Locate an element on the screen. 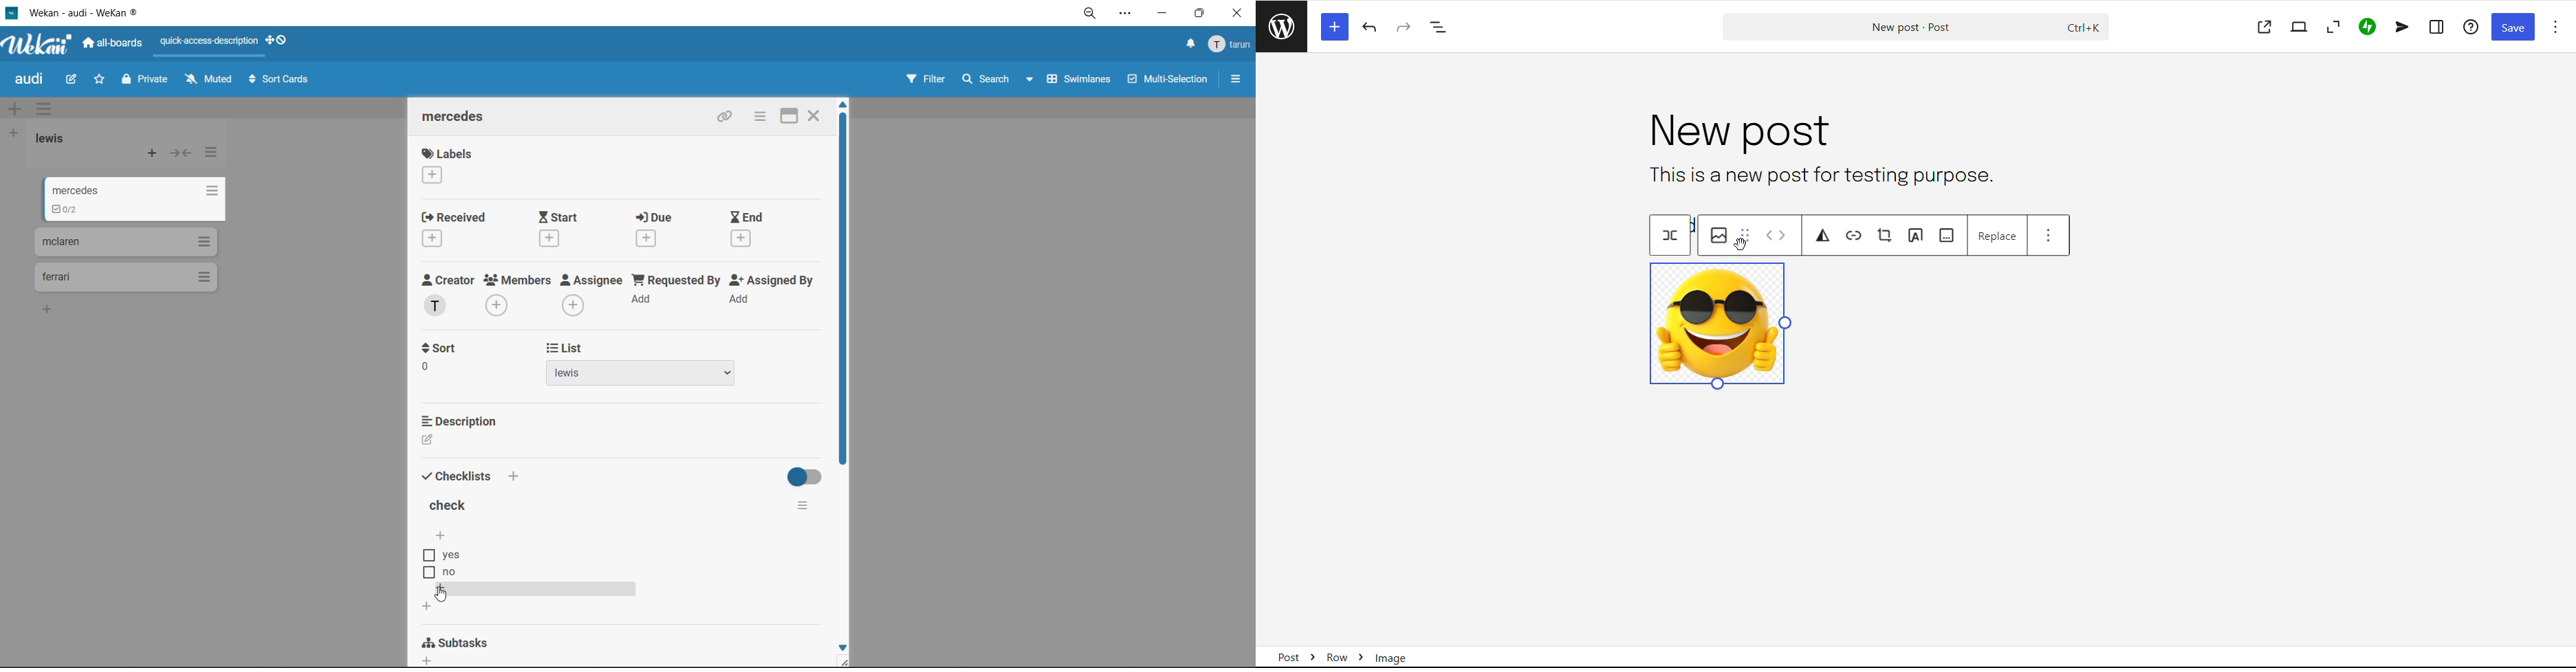 This screenshot has height=672, width=2576. checklists is located at coordinates (458, 478).